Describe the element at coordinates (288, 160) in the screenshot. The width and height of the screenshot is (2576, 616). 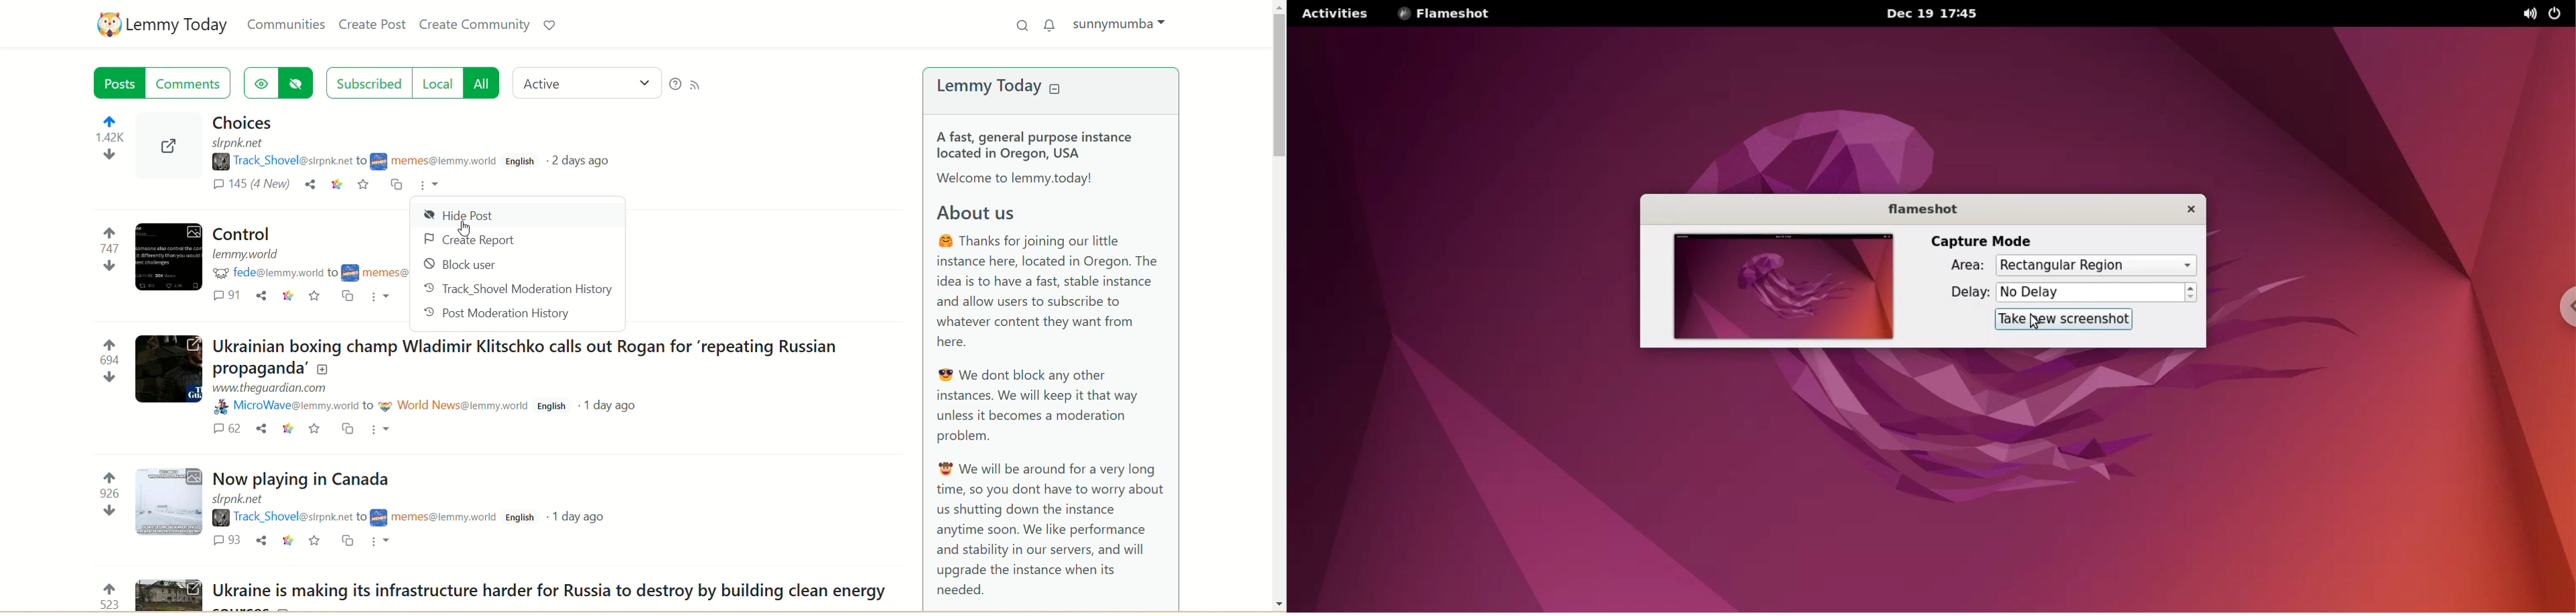
I see `username` at that location.